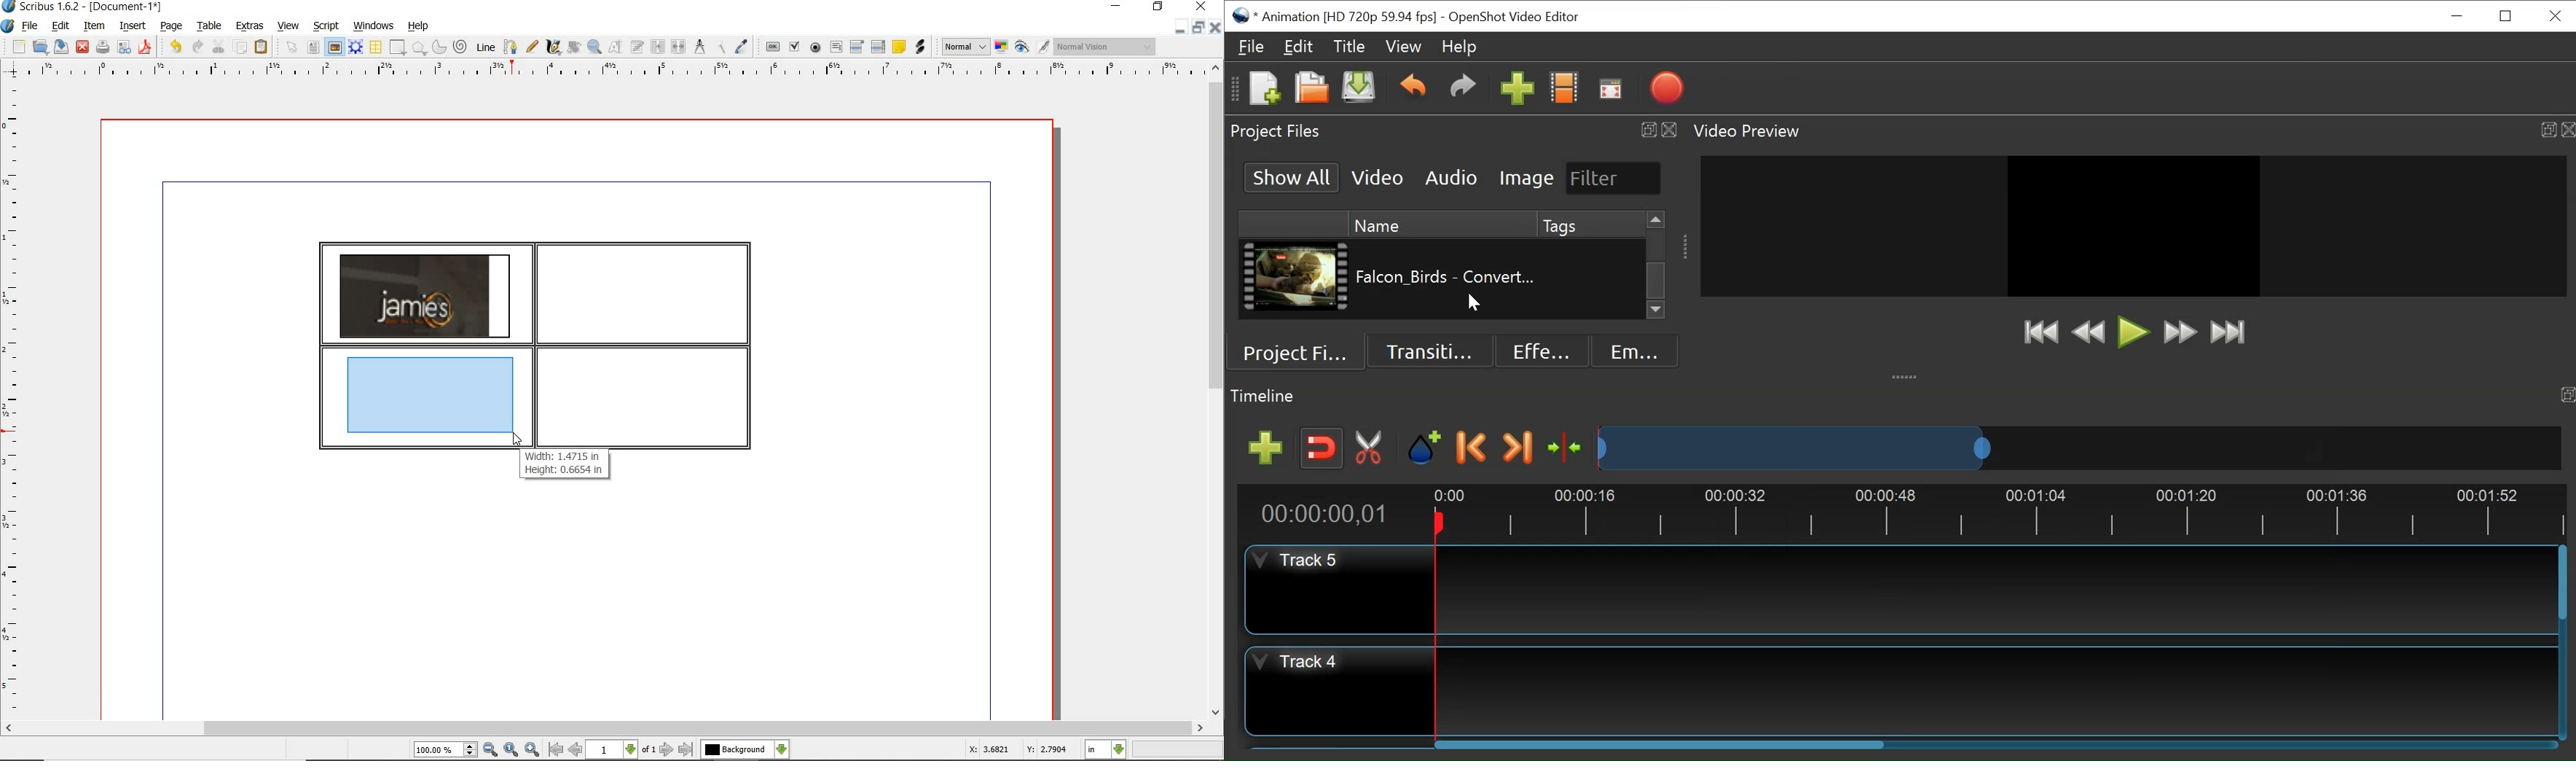 This screenshot has width=2576, height=784. Describe the element at coordinates (294, 50) in the screenshot. I see `select` at that location.